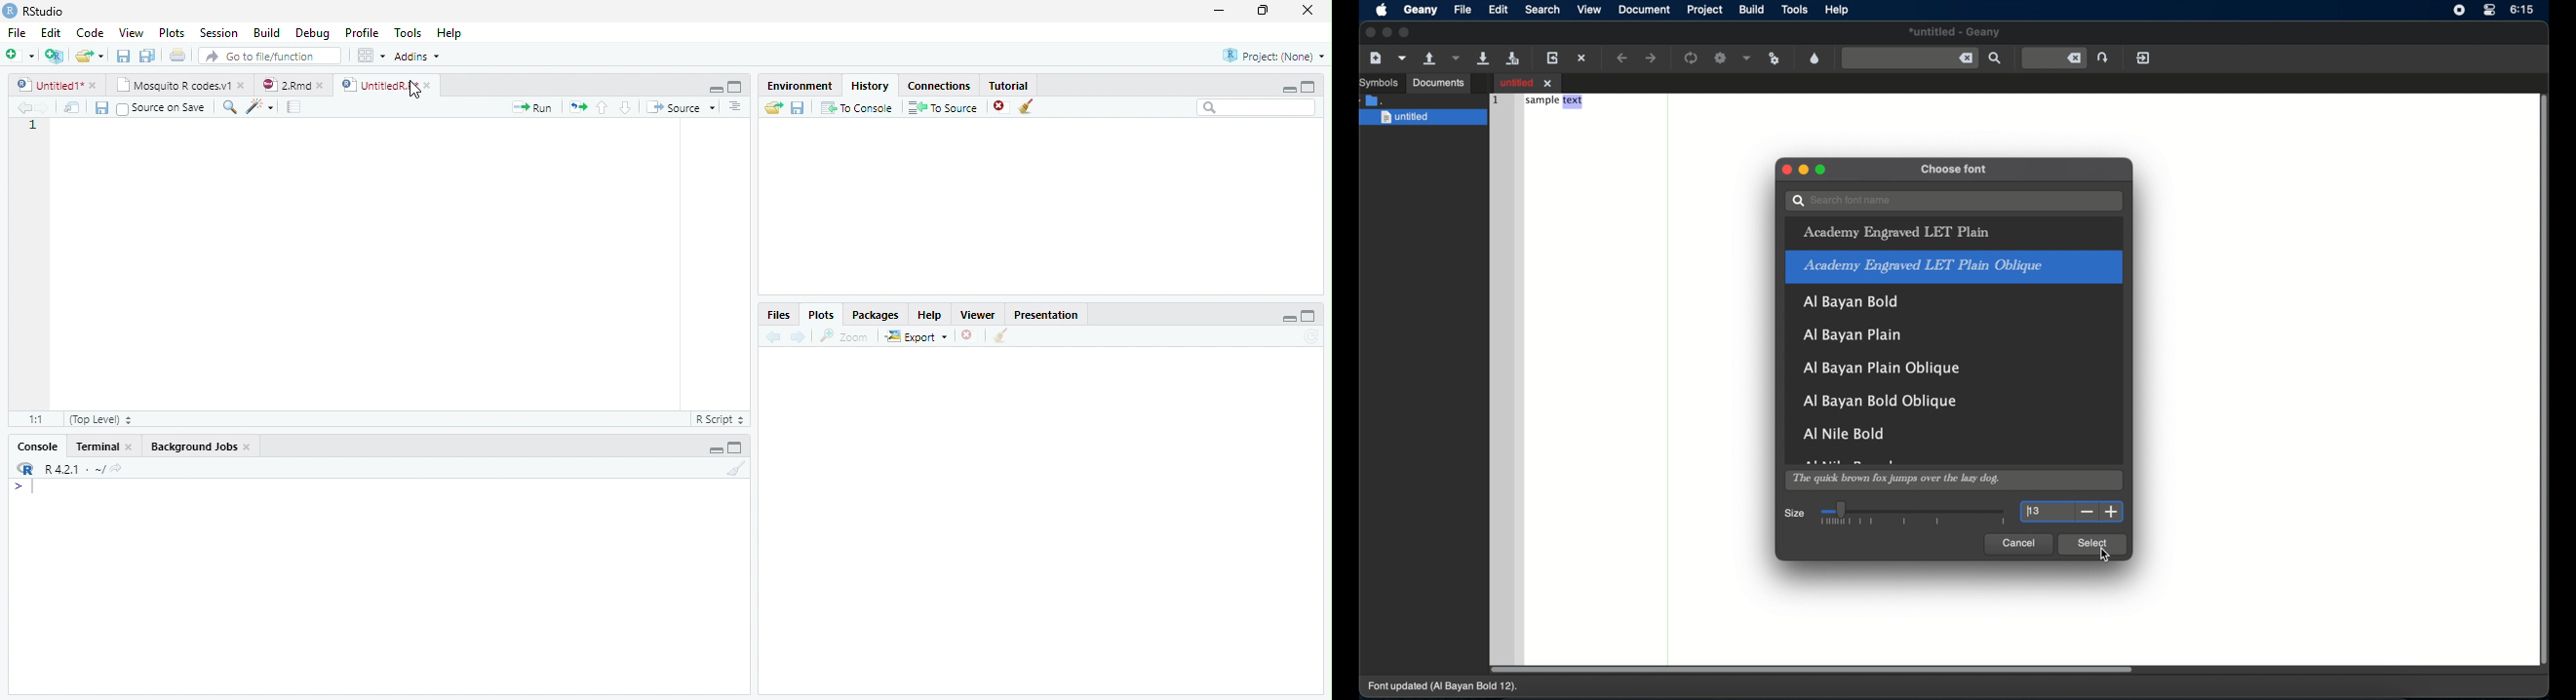  I want to click on Next, so click(51, 110).